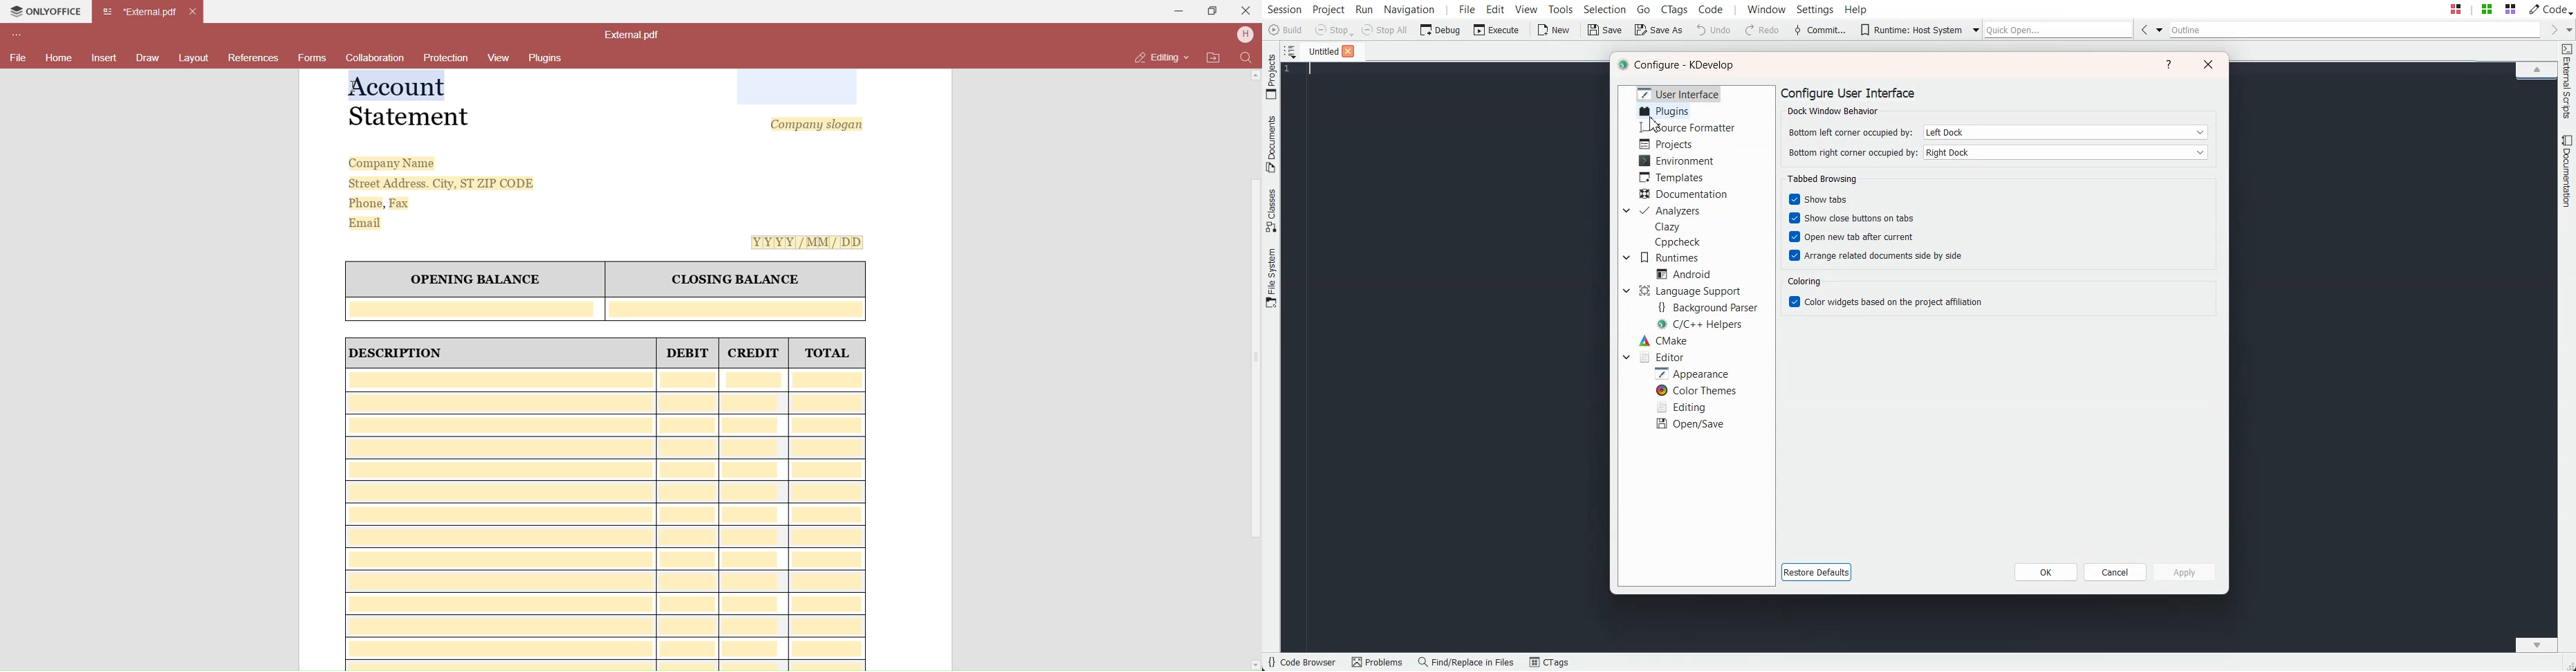  What do you see at coordinates (1440, 29) in the screenshot?
I see `Debug` at bounding box center [1440, 29].